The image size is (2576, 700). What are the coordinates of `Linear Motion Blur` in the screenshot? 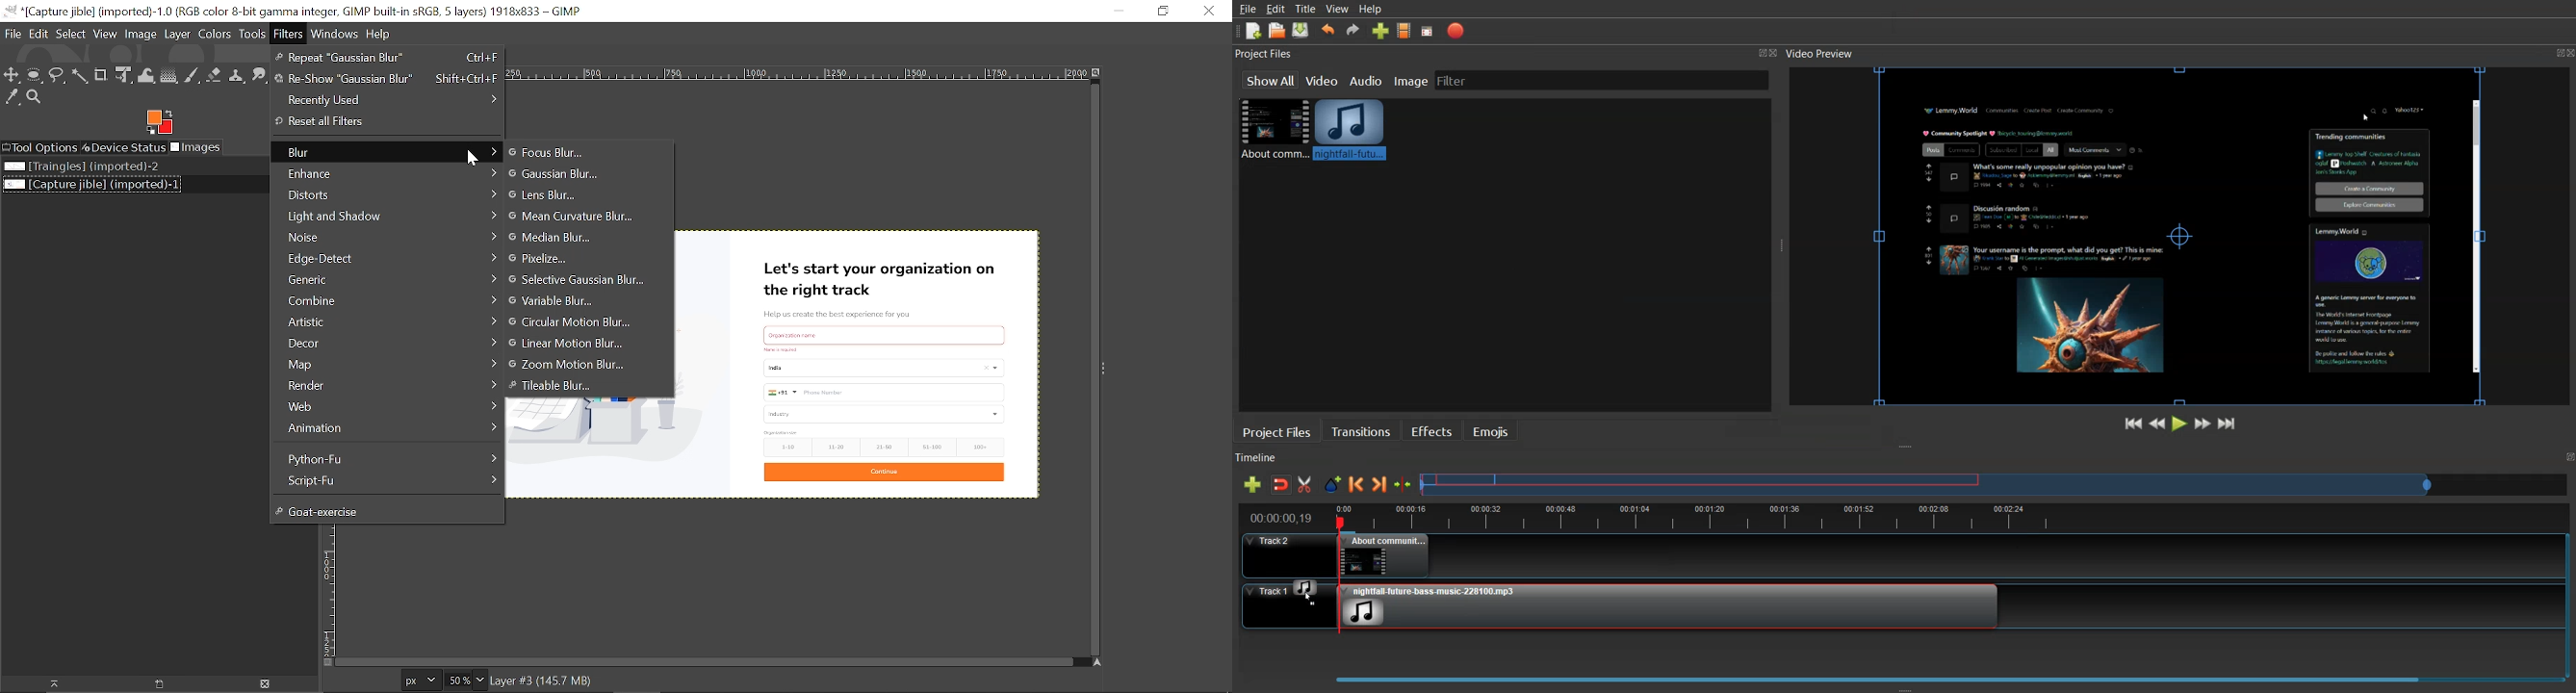 It's located at (582, 345).